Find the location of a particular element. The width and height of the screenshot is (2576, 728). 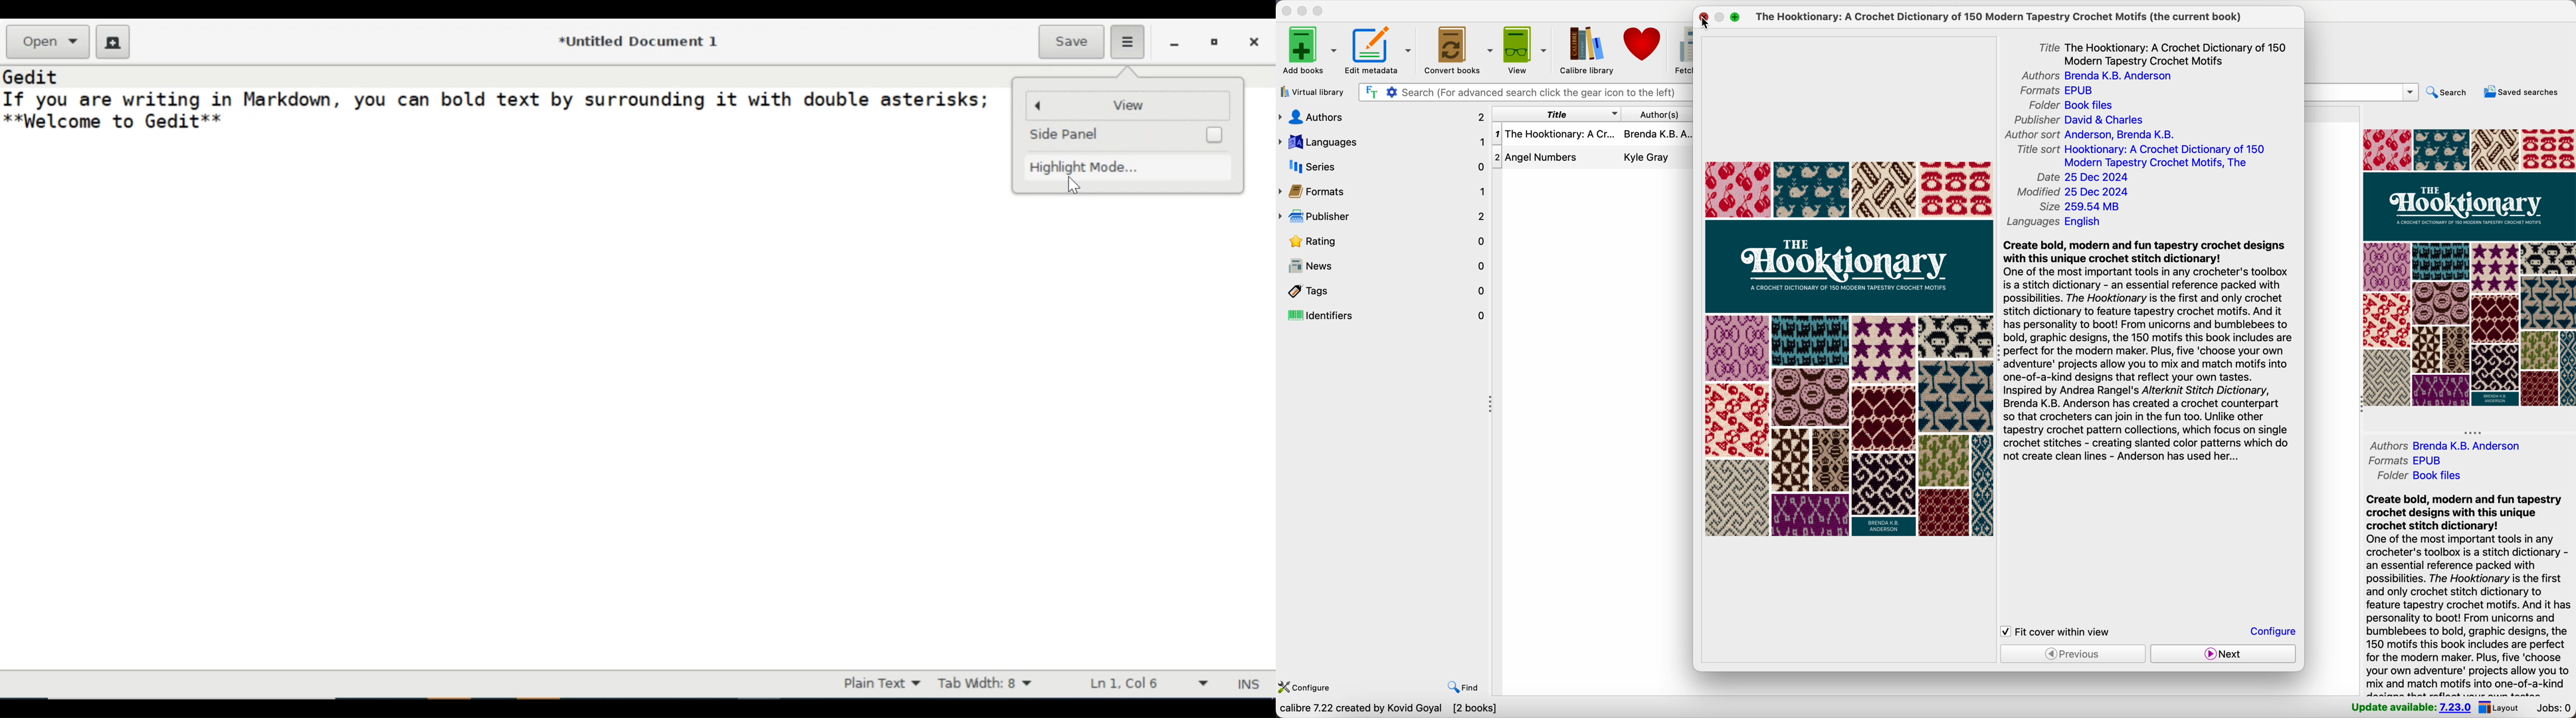

synopsis is located at coordinates (2146, 350).